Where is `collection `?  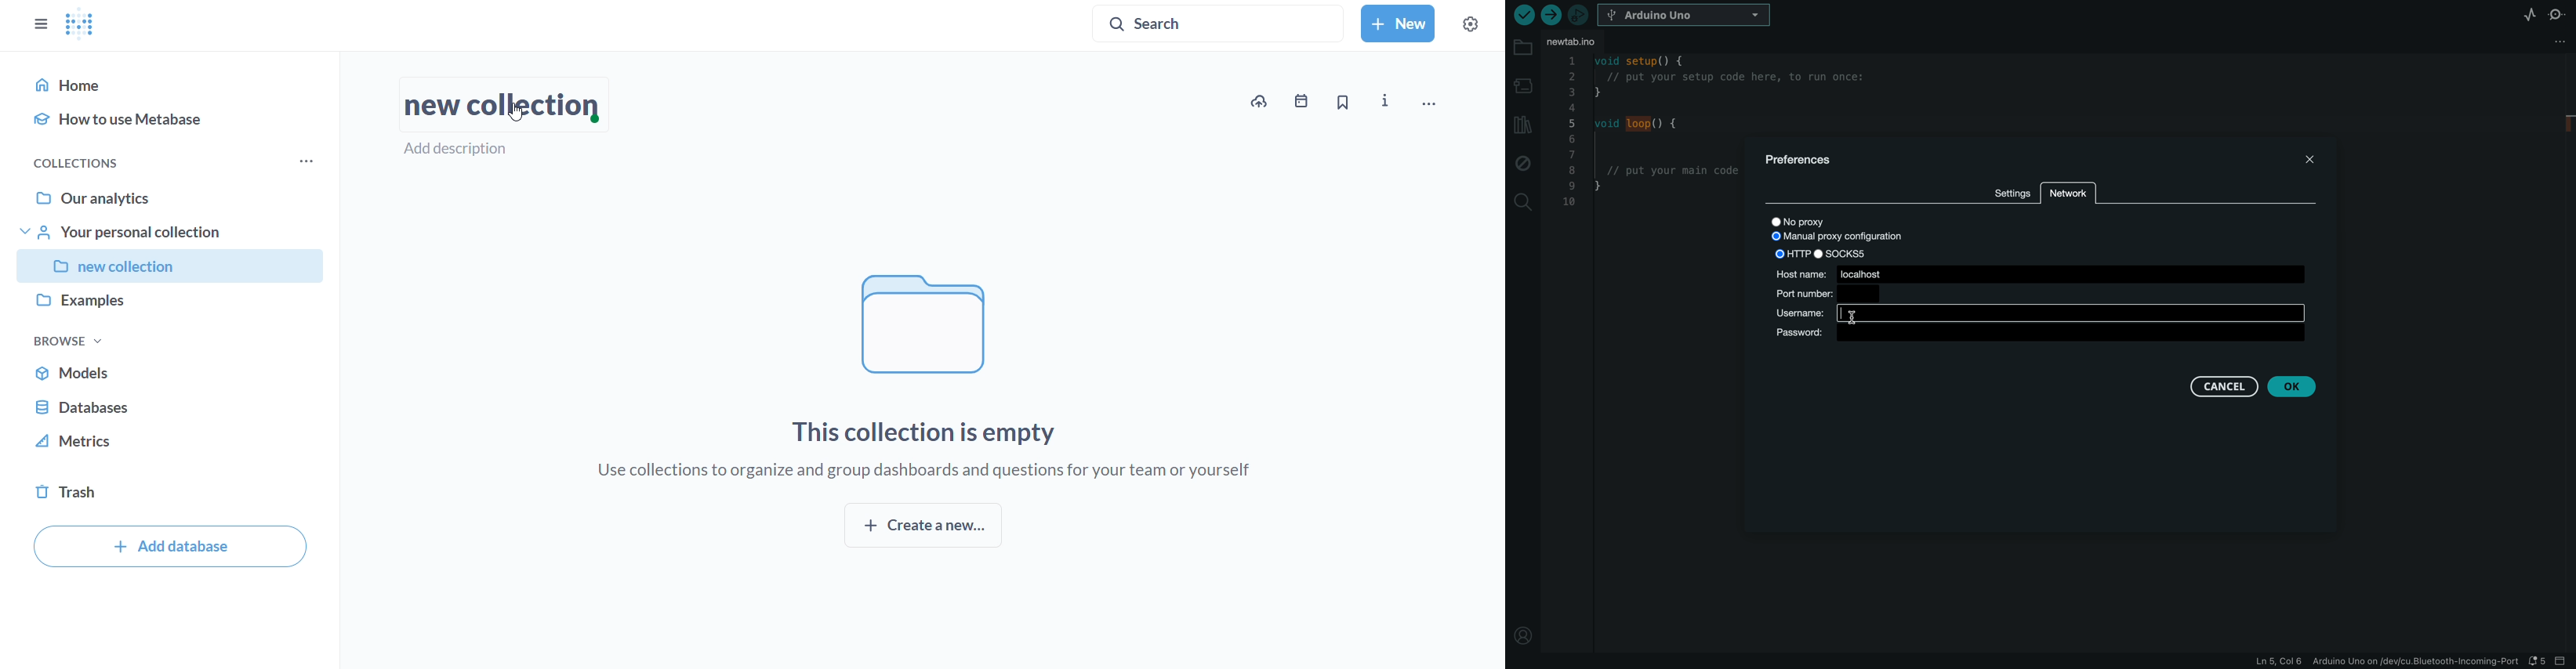 collection  is located at coordinates (172, 267).